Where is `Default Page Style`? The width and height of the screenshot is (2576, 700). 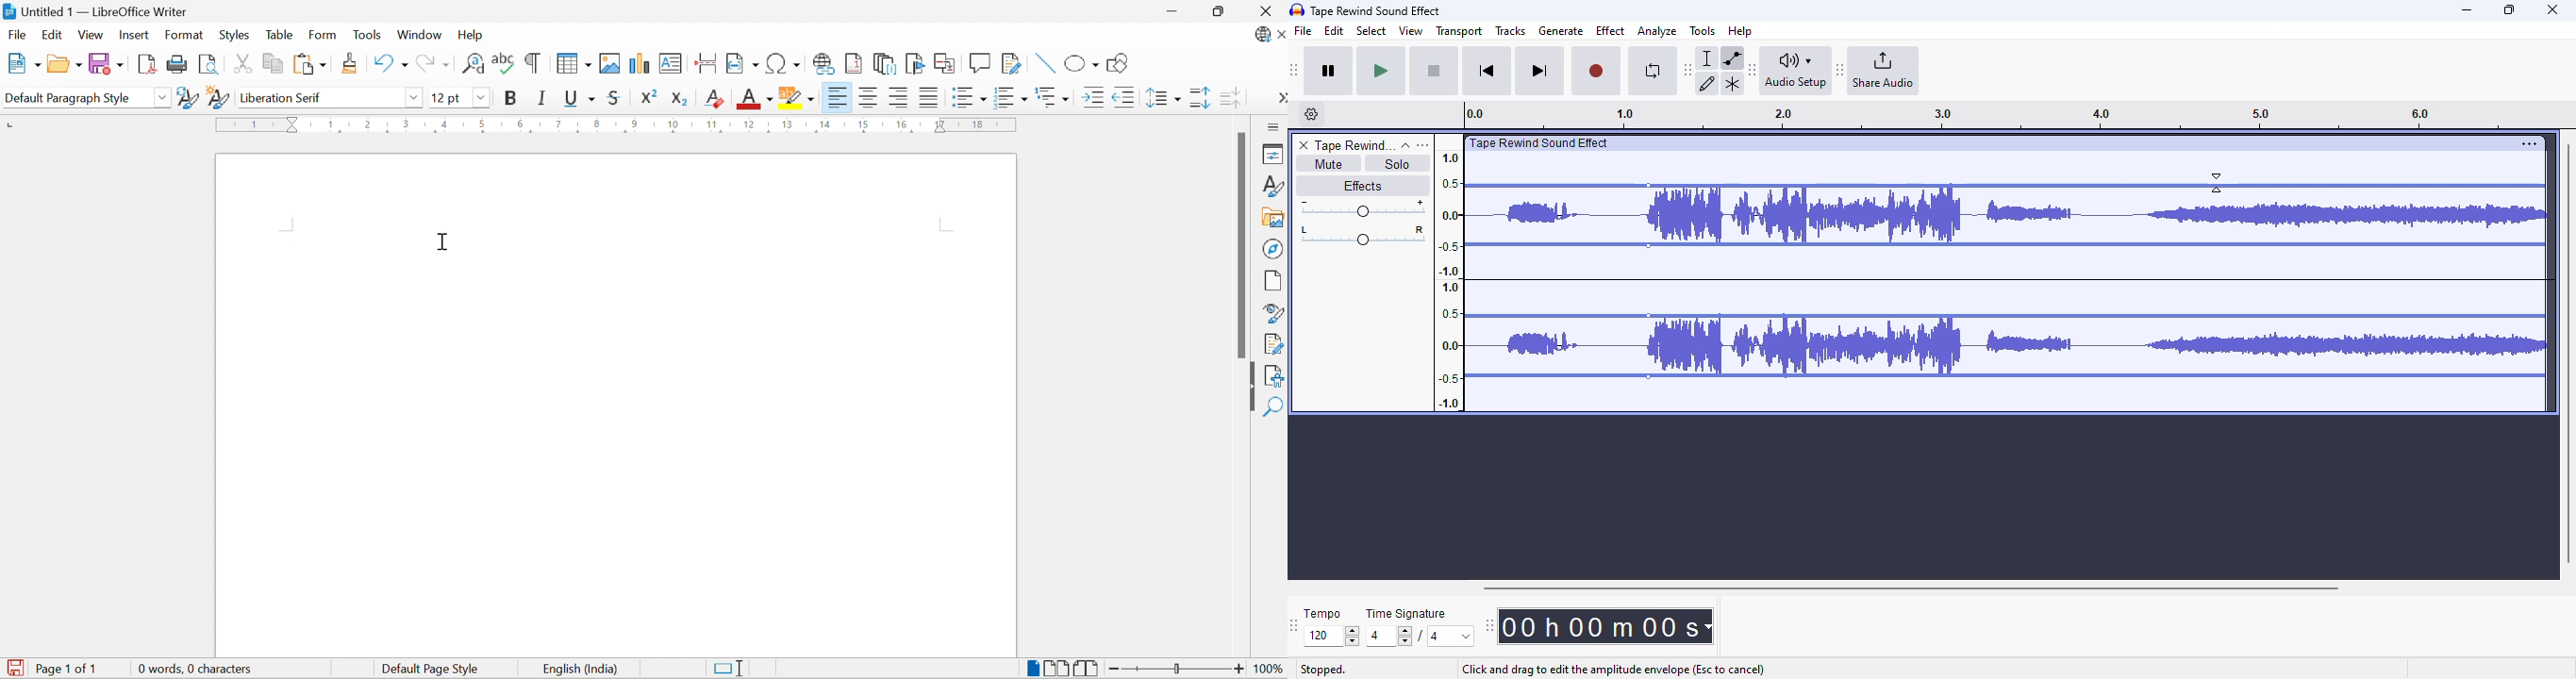
Default Page Style is located at coordinates (432, 669).